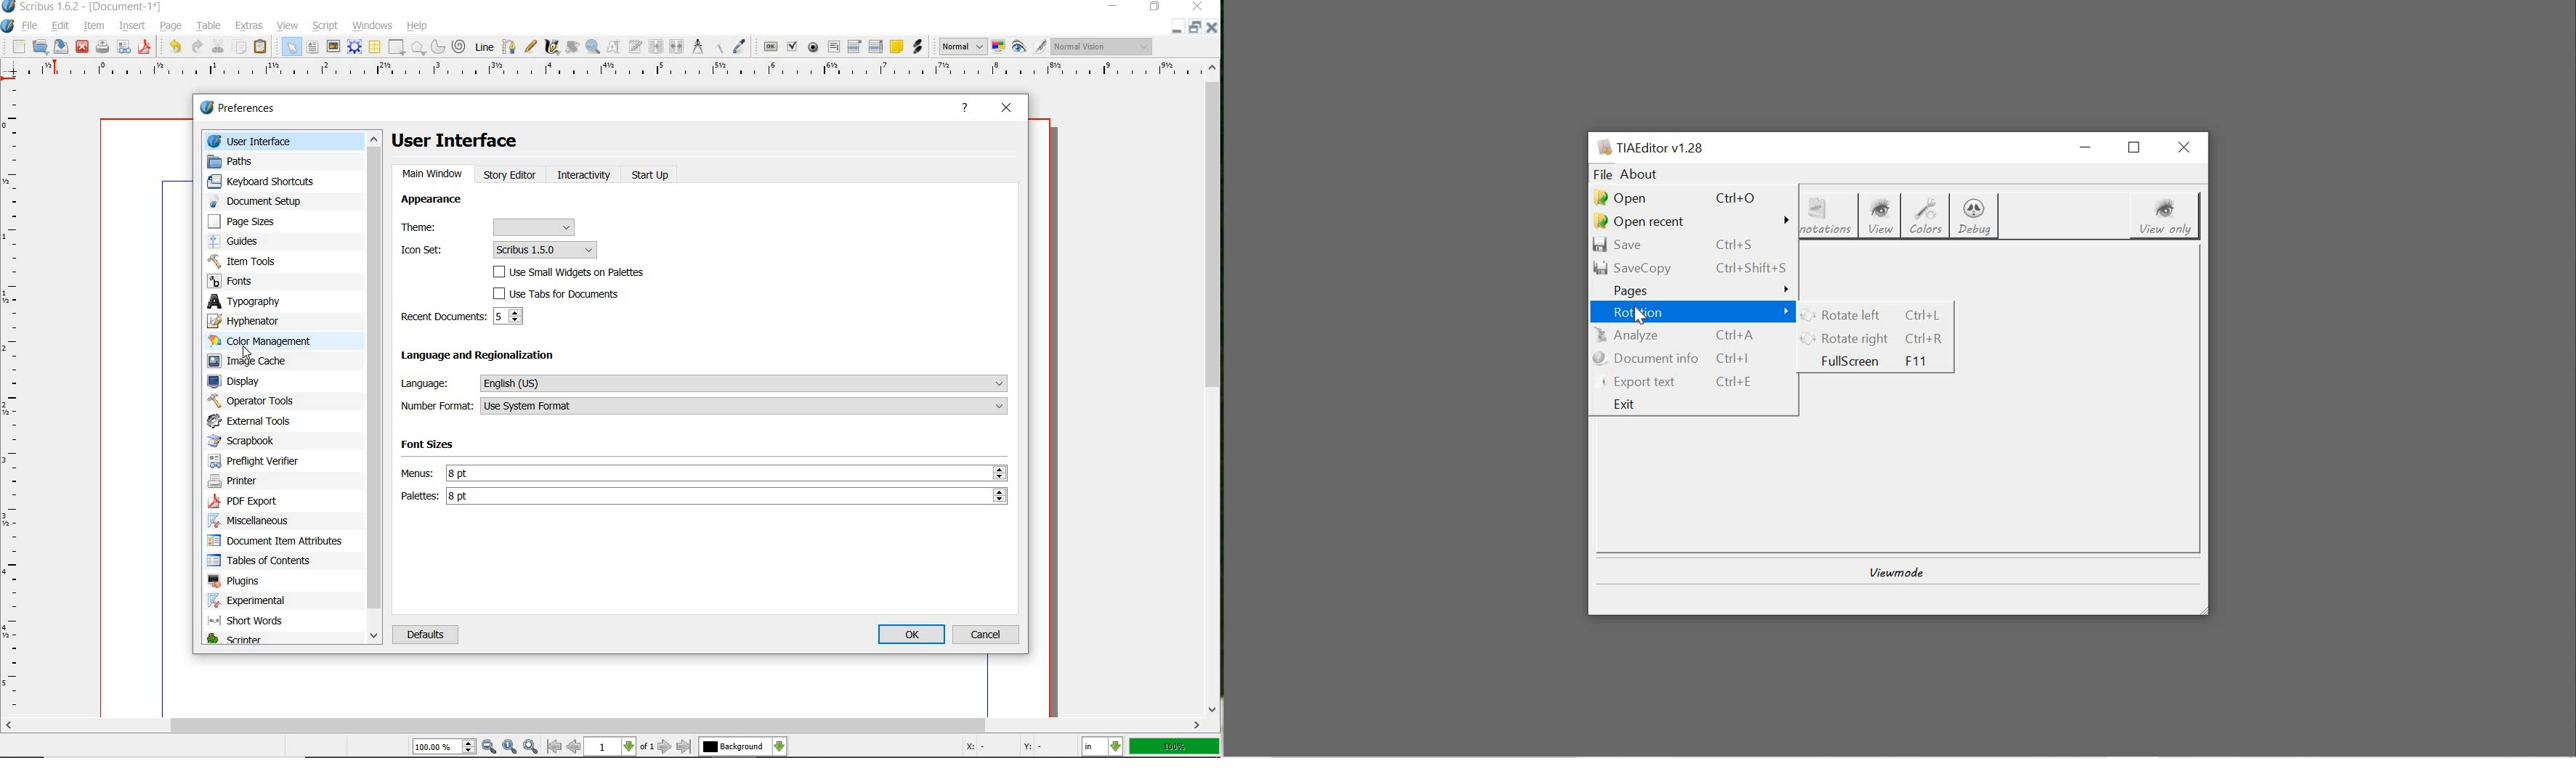  I want to click on spiral, so click(459, 46).